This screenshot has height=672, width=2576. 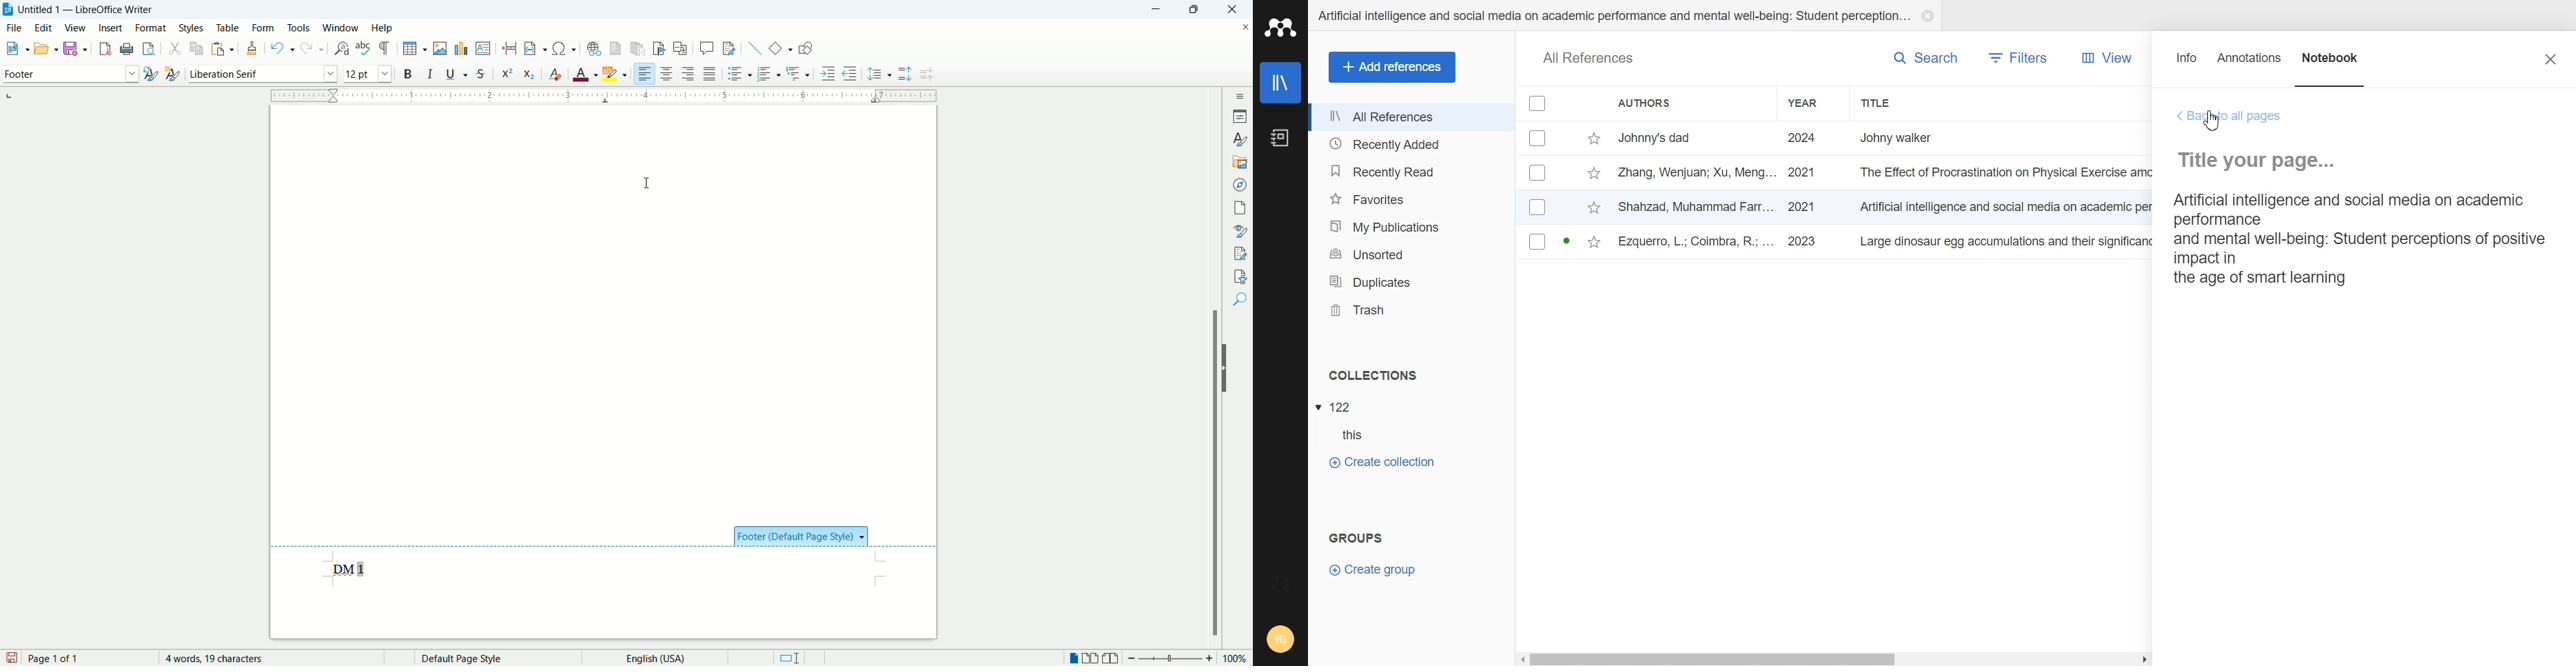 I want to click on insert, so click(x=110, y=27).